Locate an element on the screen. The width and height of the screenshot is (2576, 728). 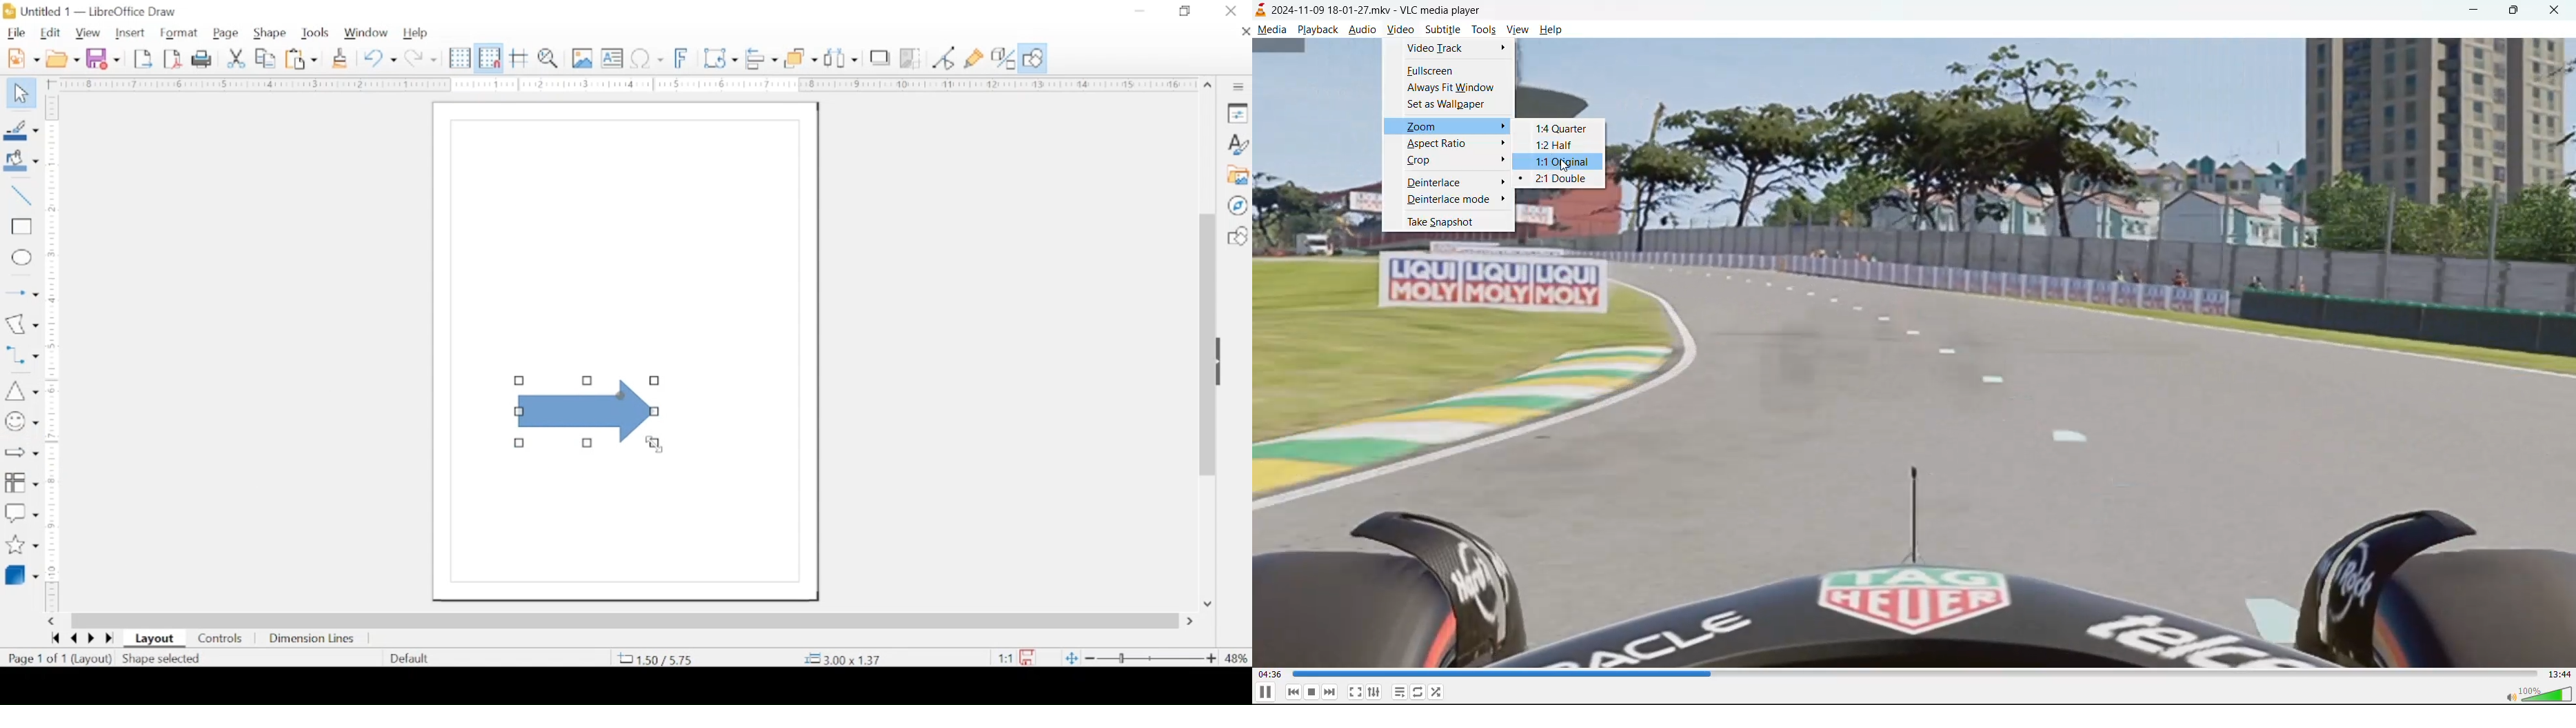
clone formatting is located at coordinates (340, 57).